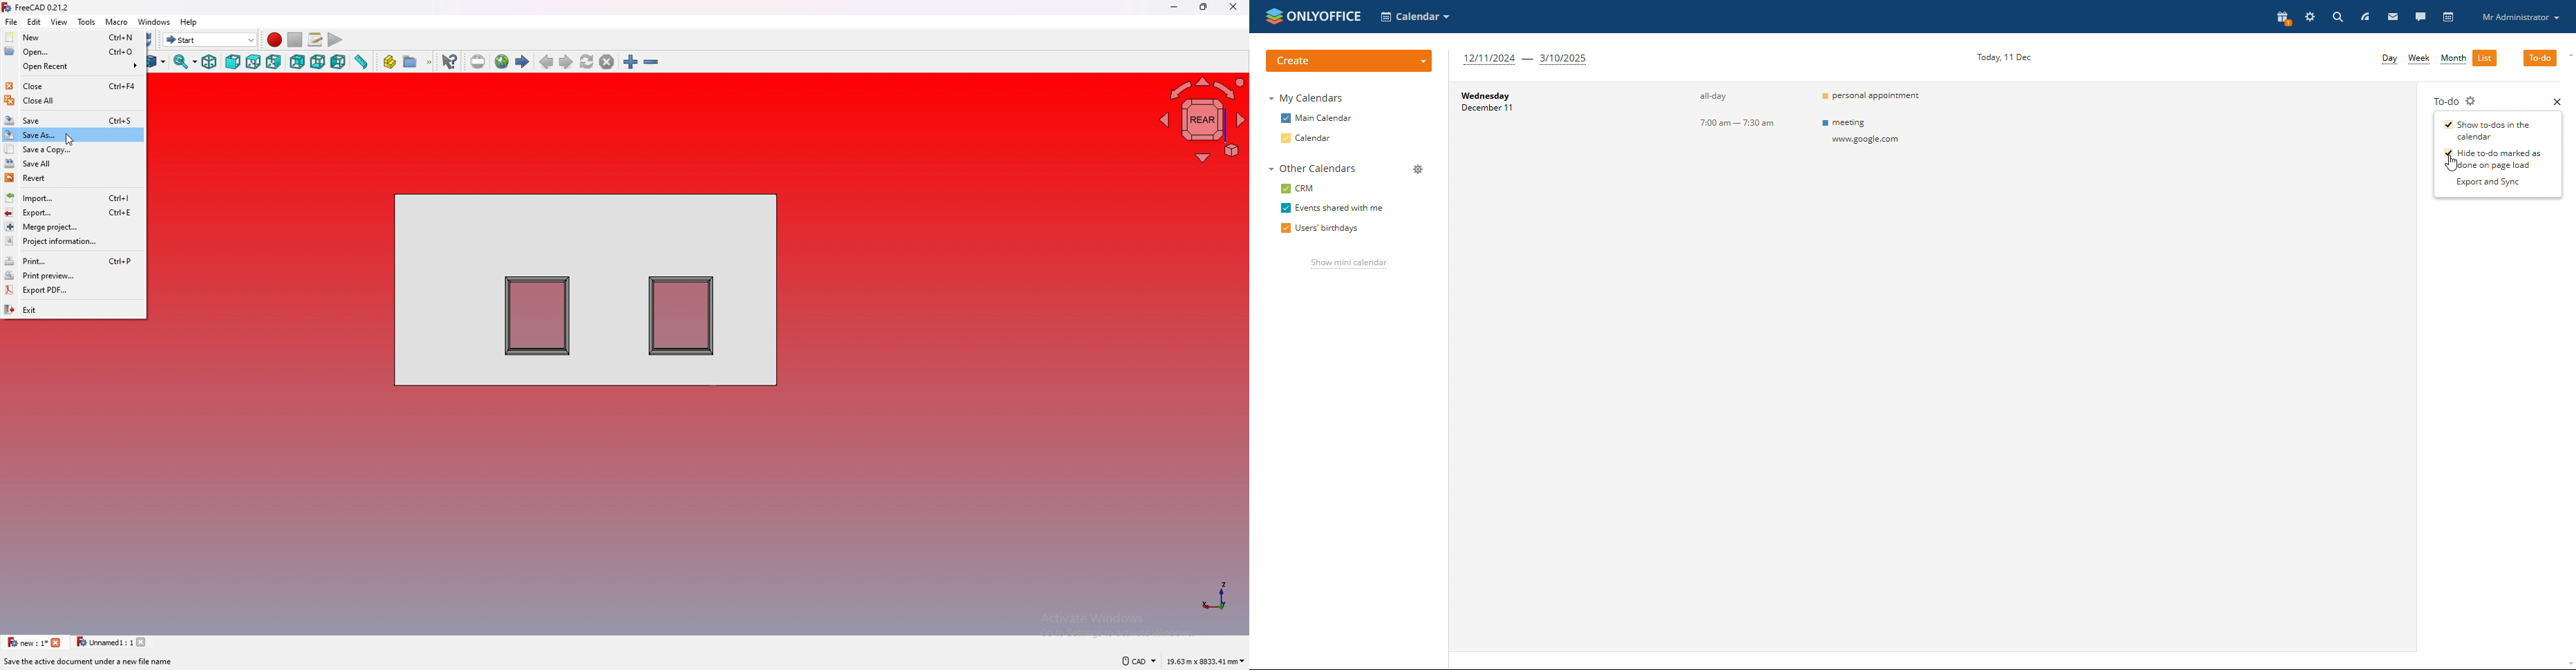 The height and width of the screenshot is (672, 2576). I want to click on shapes, so click(586, 289).